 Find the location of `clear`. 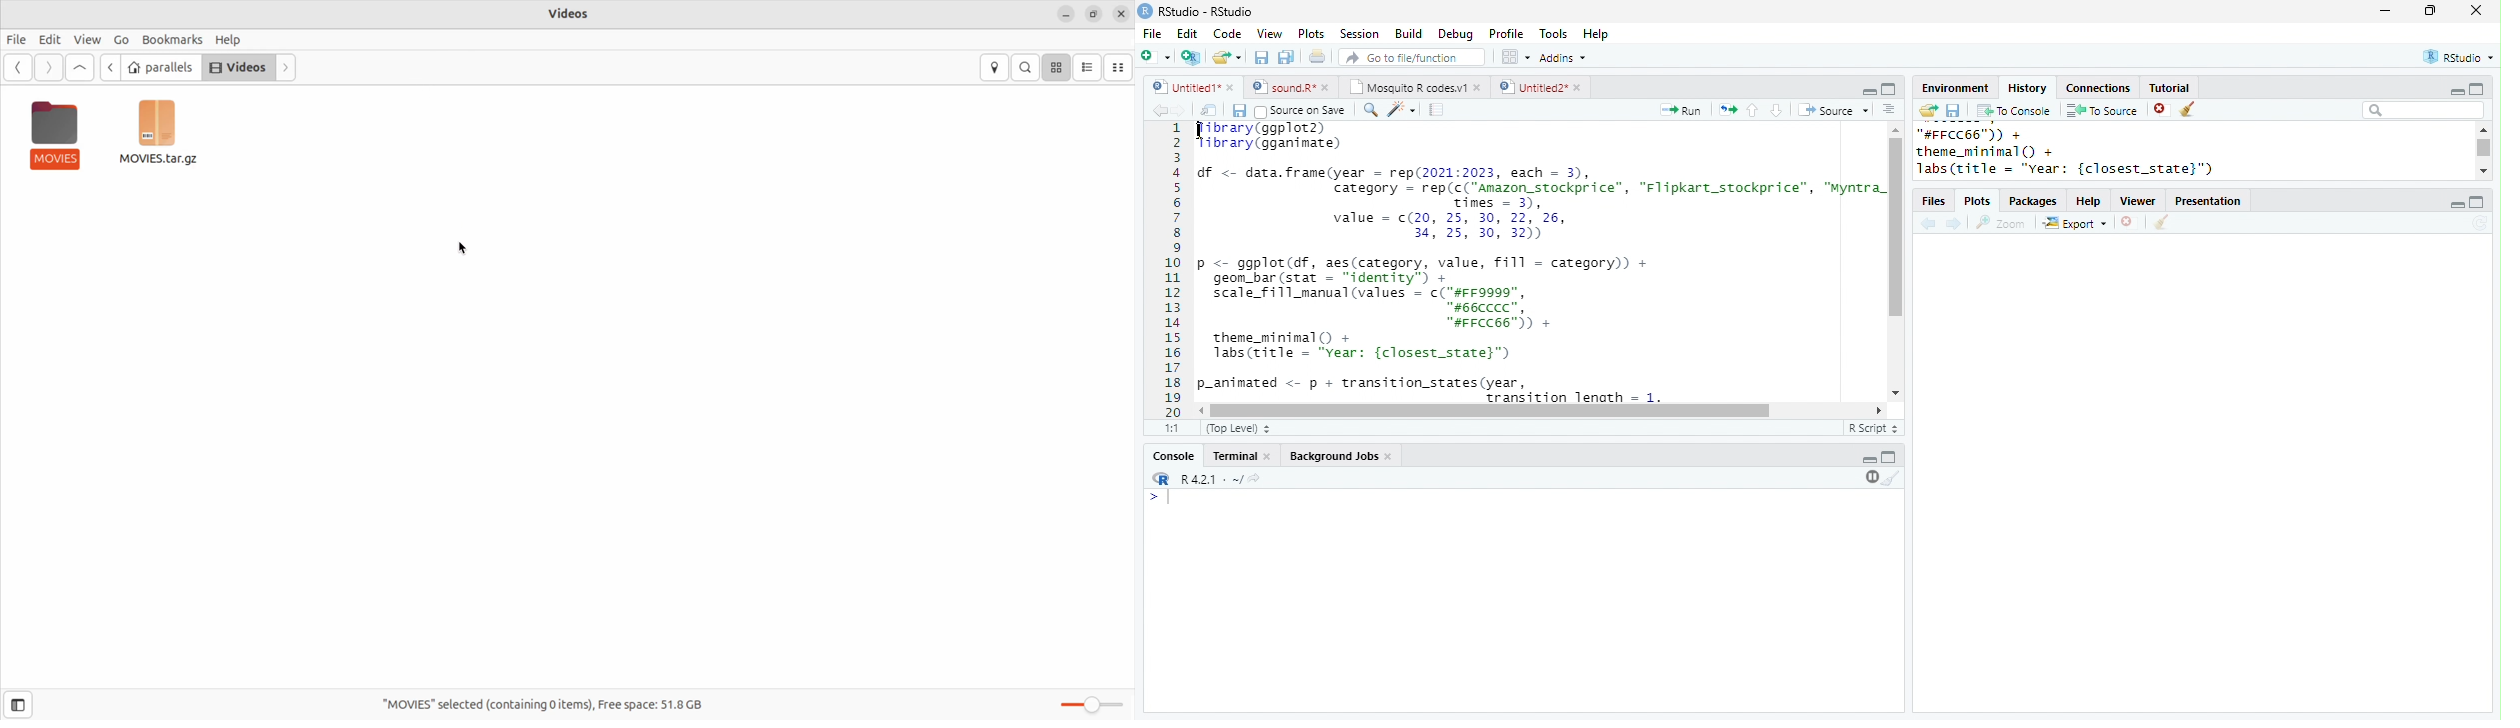

clear is located at coordinates (2162, 222).